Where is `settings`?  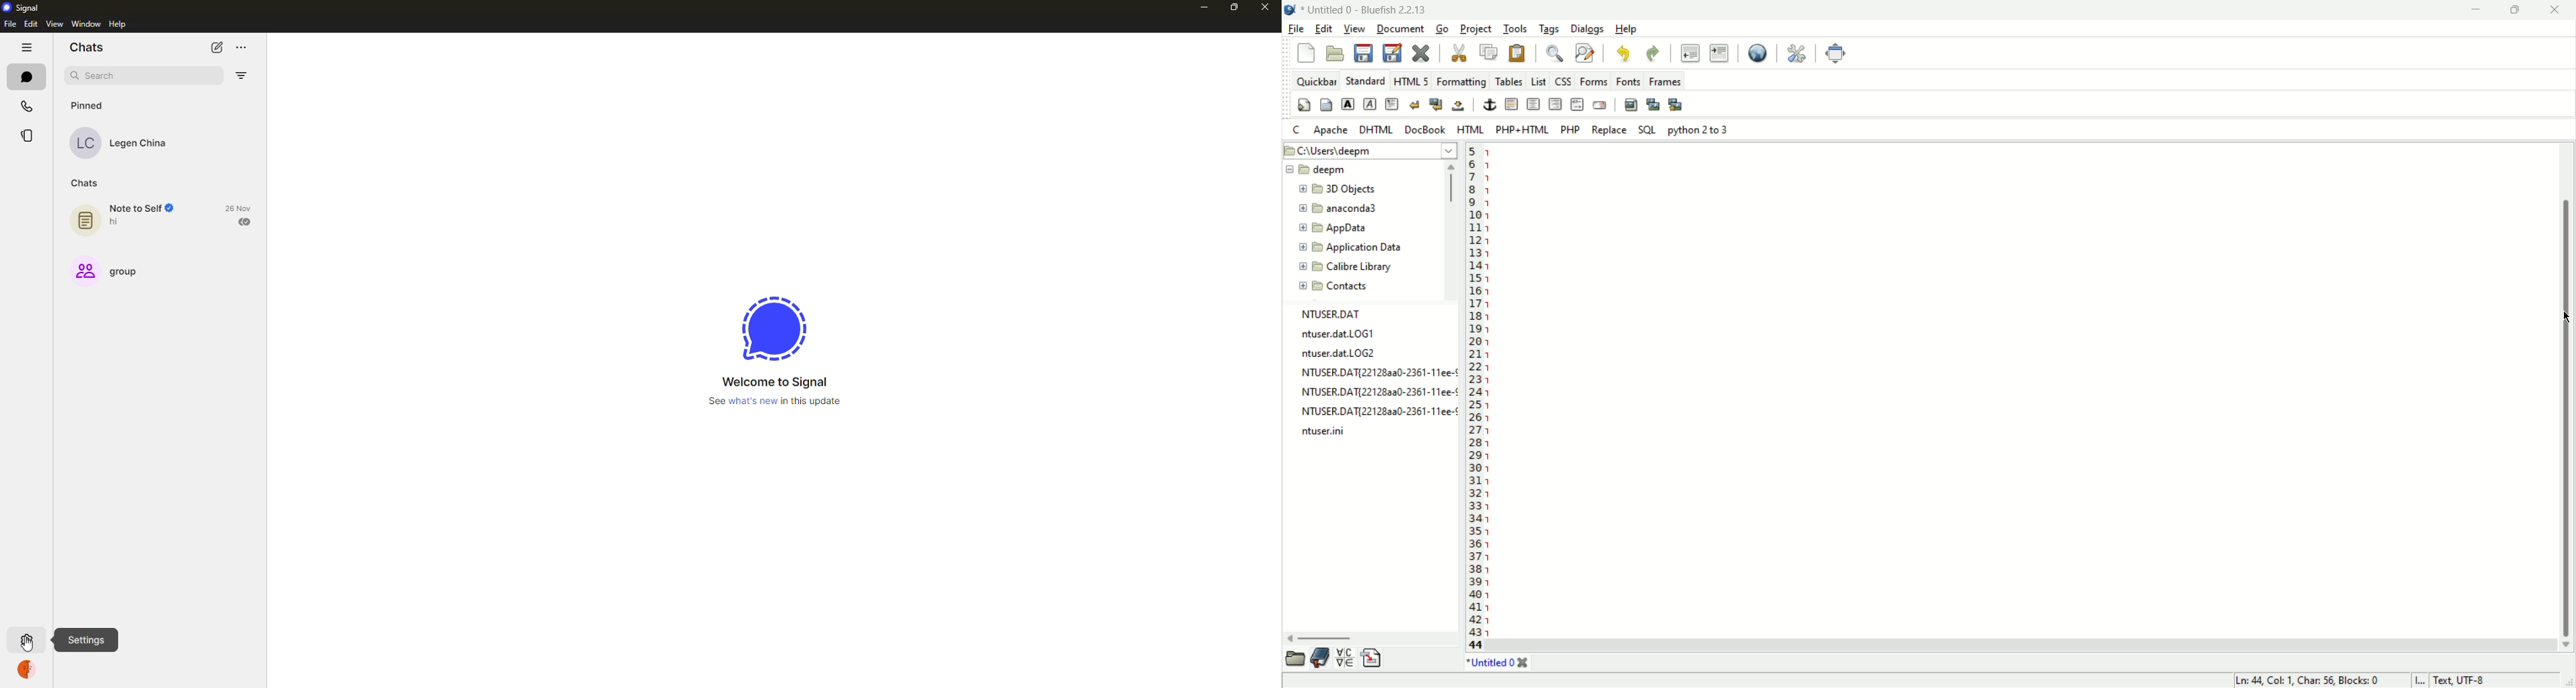
settings is located at coordinates (25, 639).